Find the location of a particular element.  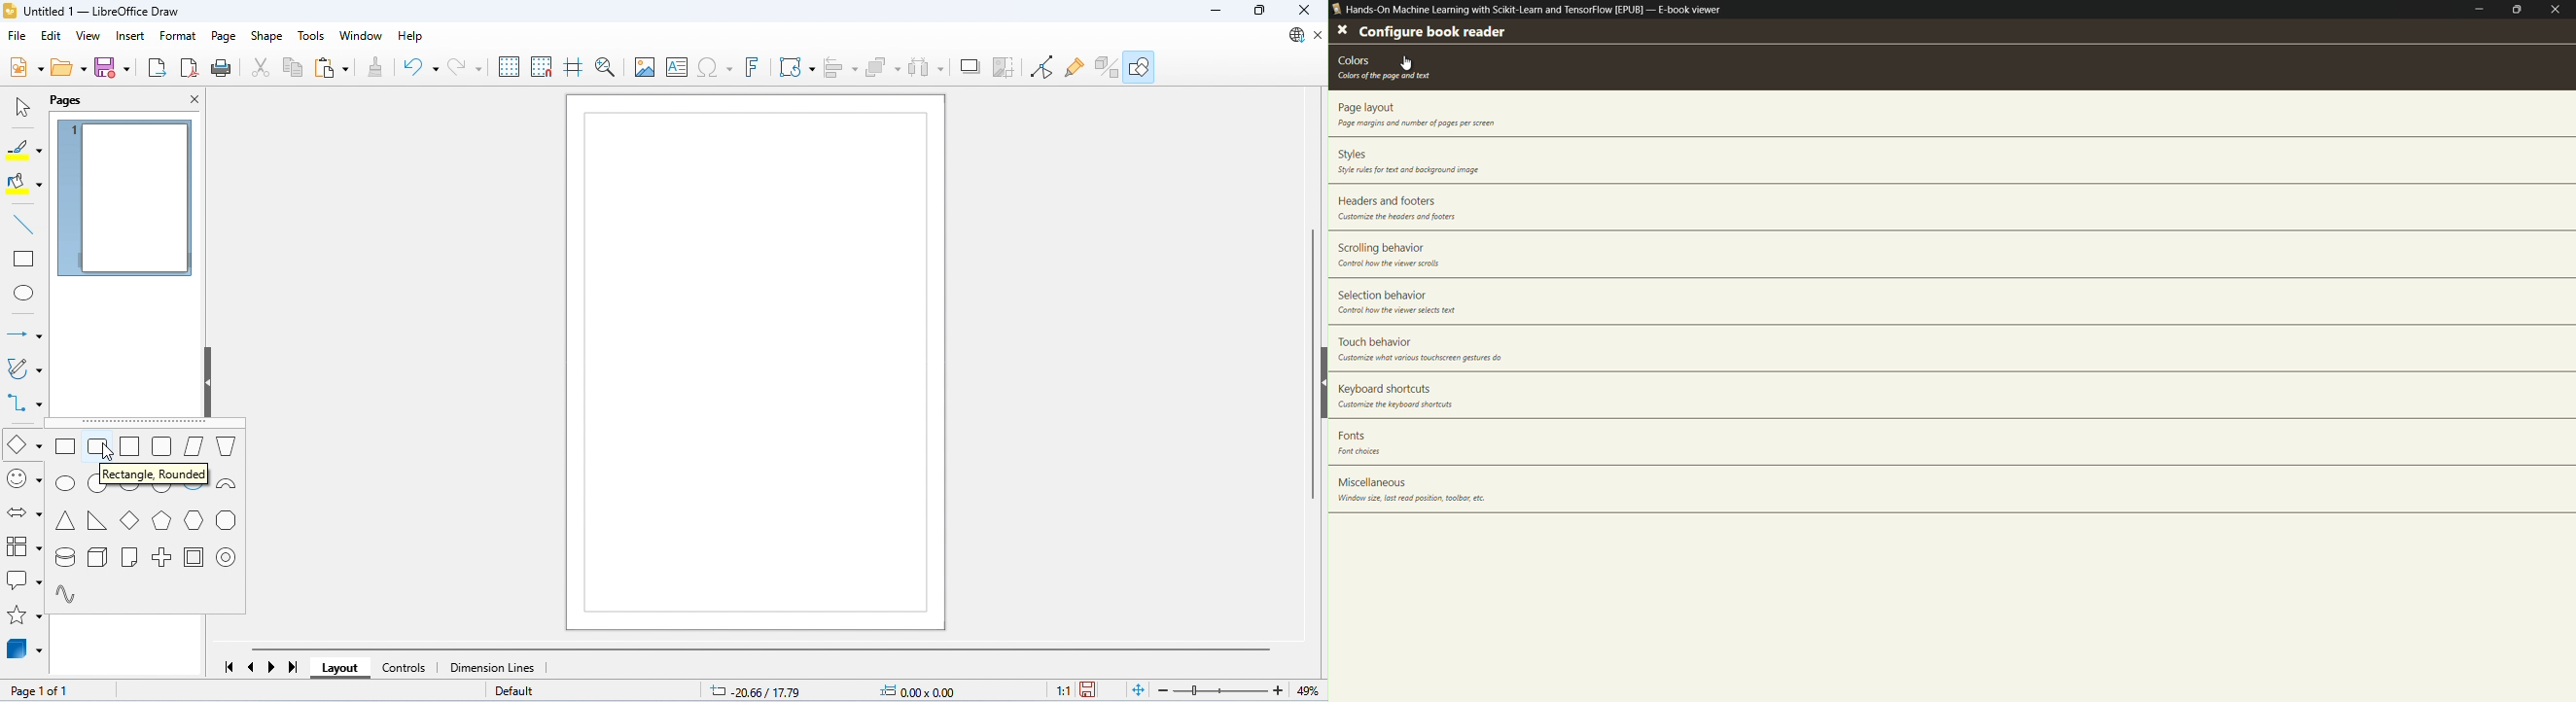

minimize is located at coordinates (2480, 9).